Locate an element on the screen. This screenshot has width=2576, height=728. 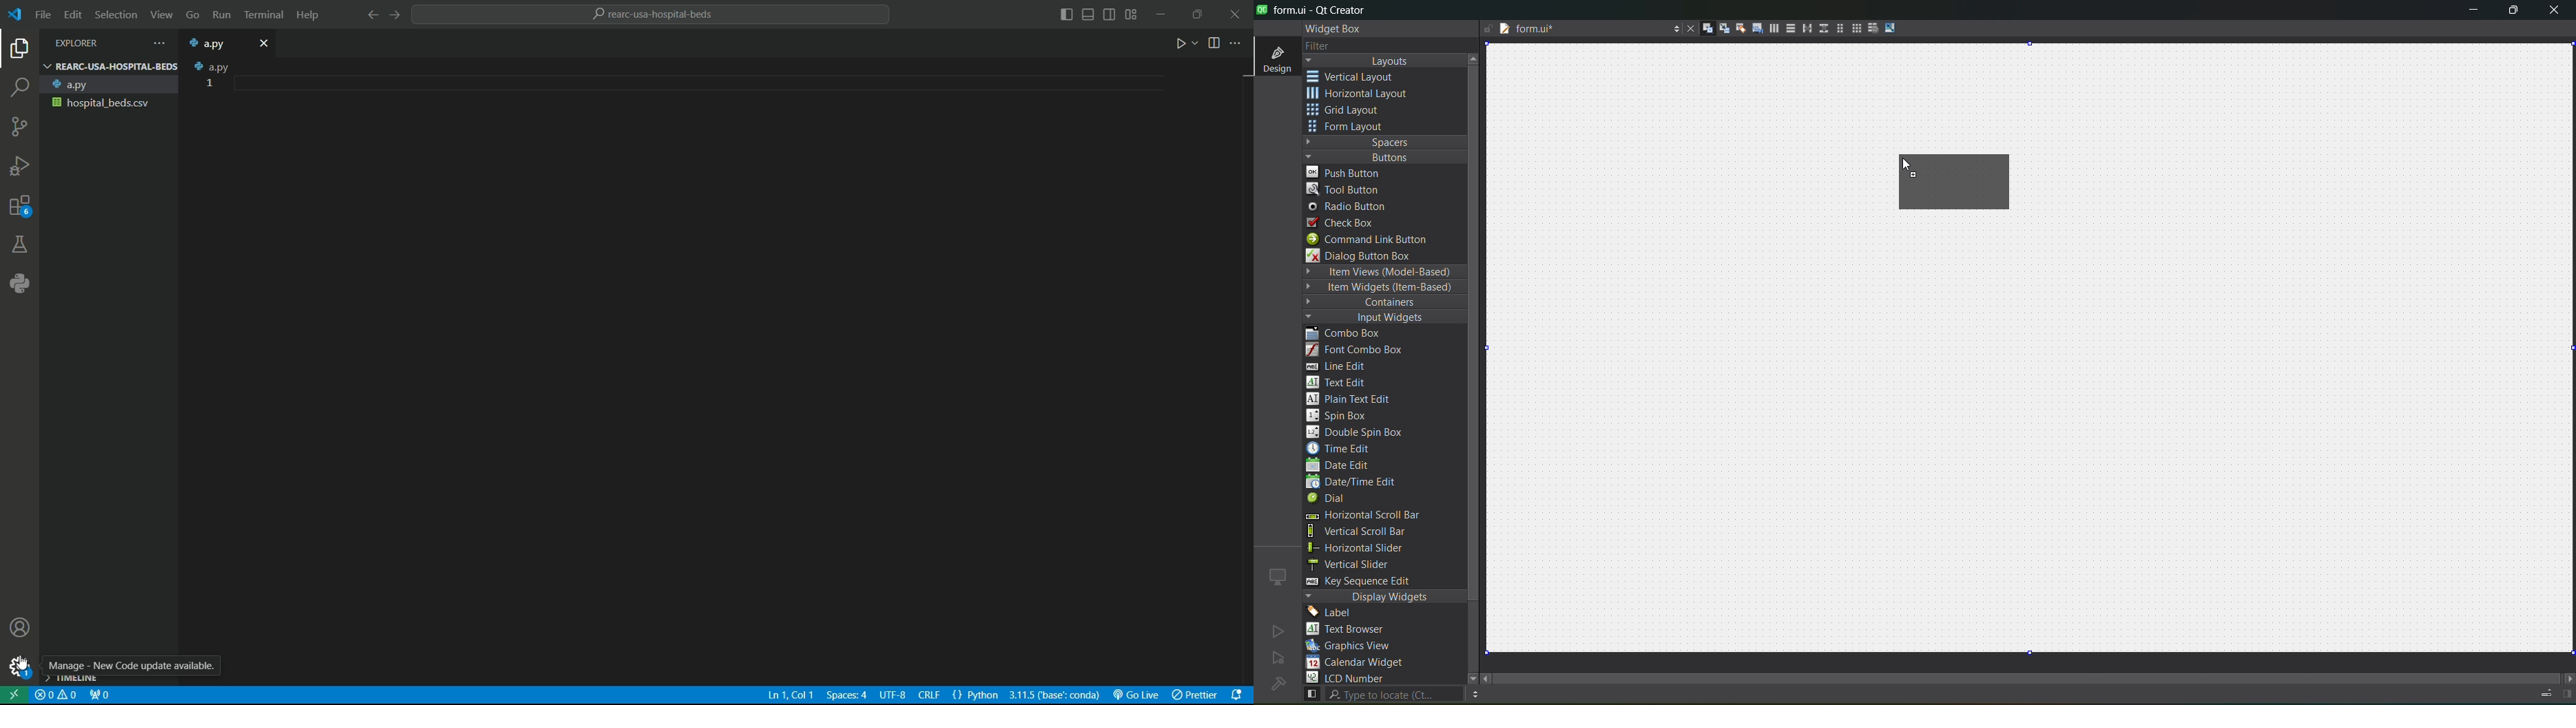
plain text edit is located at coordinates (1354, 400).